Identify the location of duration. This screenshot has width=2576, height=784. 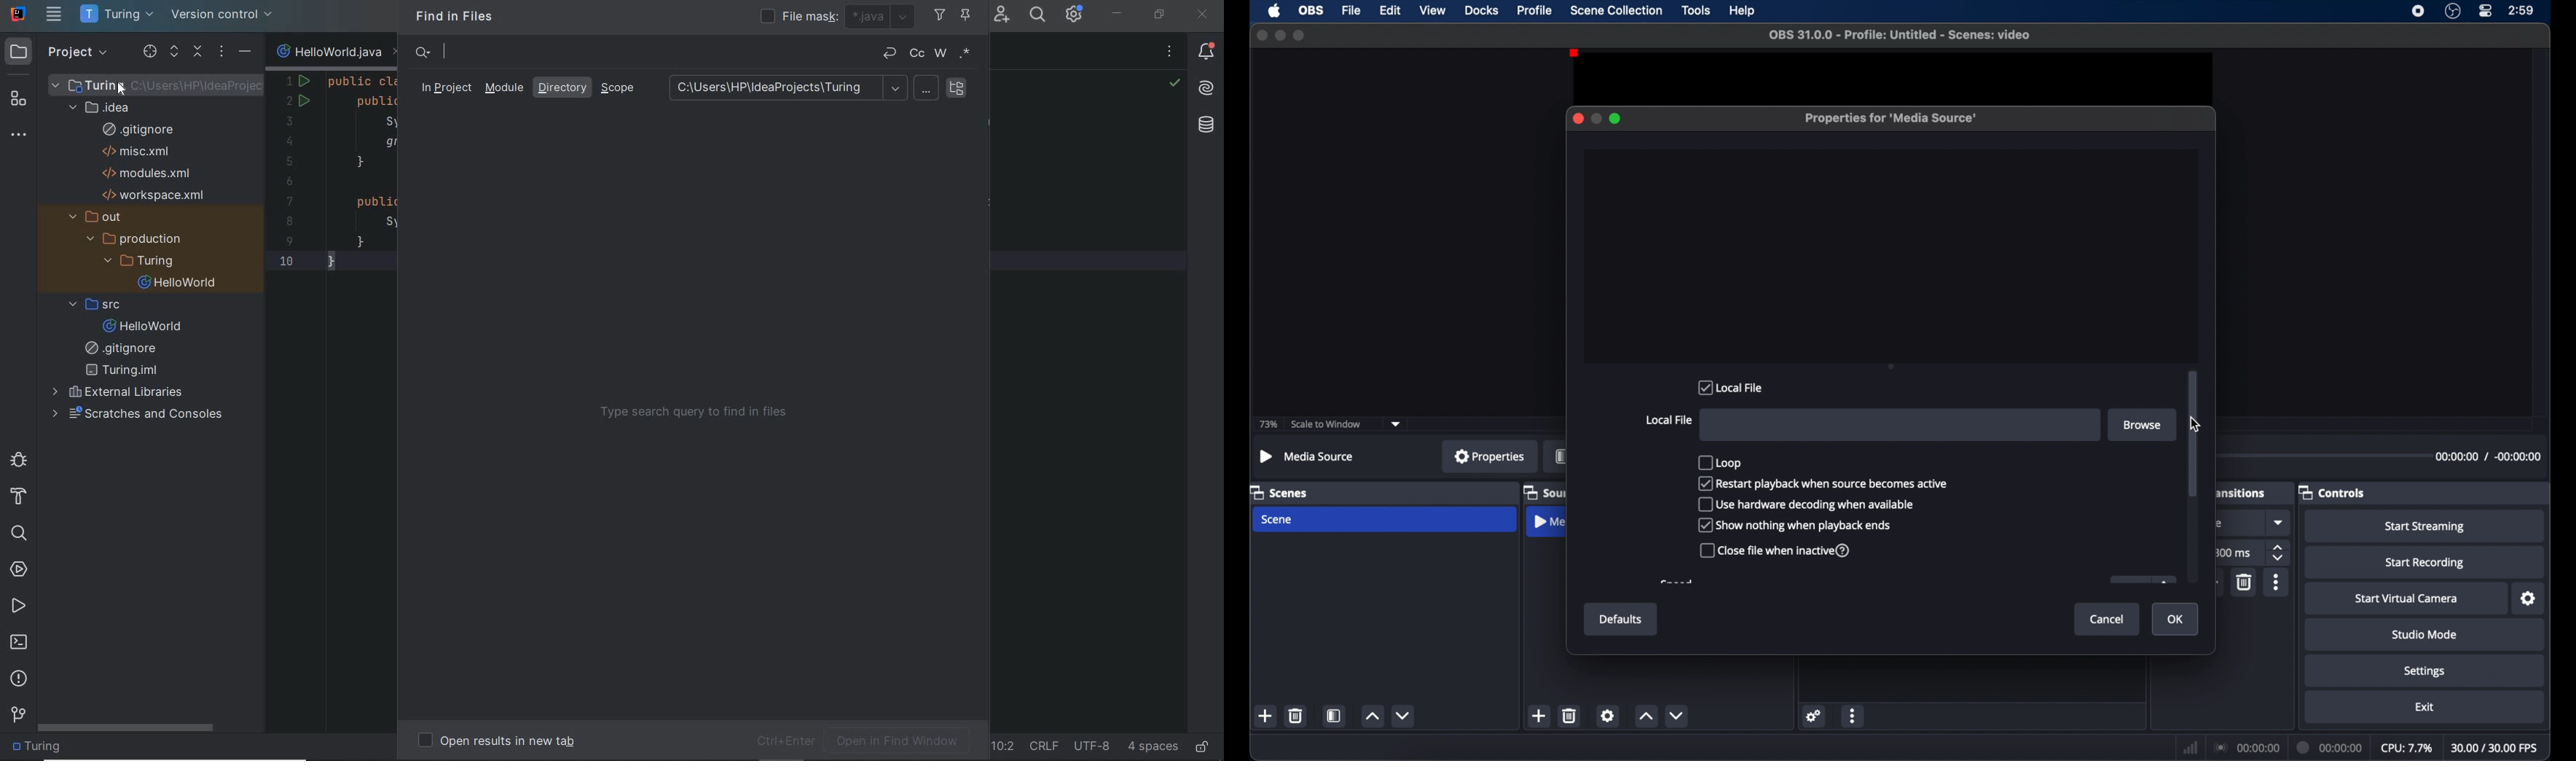
(2330, 748).